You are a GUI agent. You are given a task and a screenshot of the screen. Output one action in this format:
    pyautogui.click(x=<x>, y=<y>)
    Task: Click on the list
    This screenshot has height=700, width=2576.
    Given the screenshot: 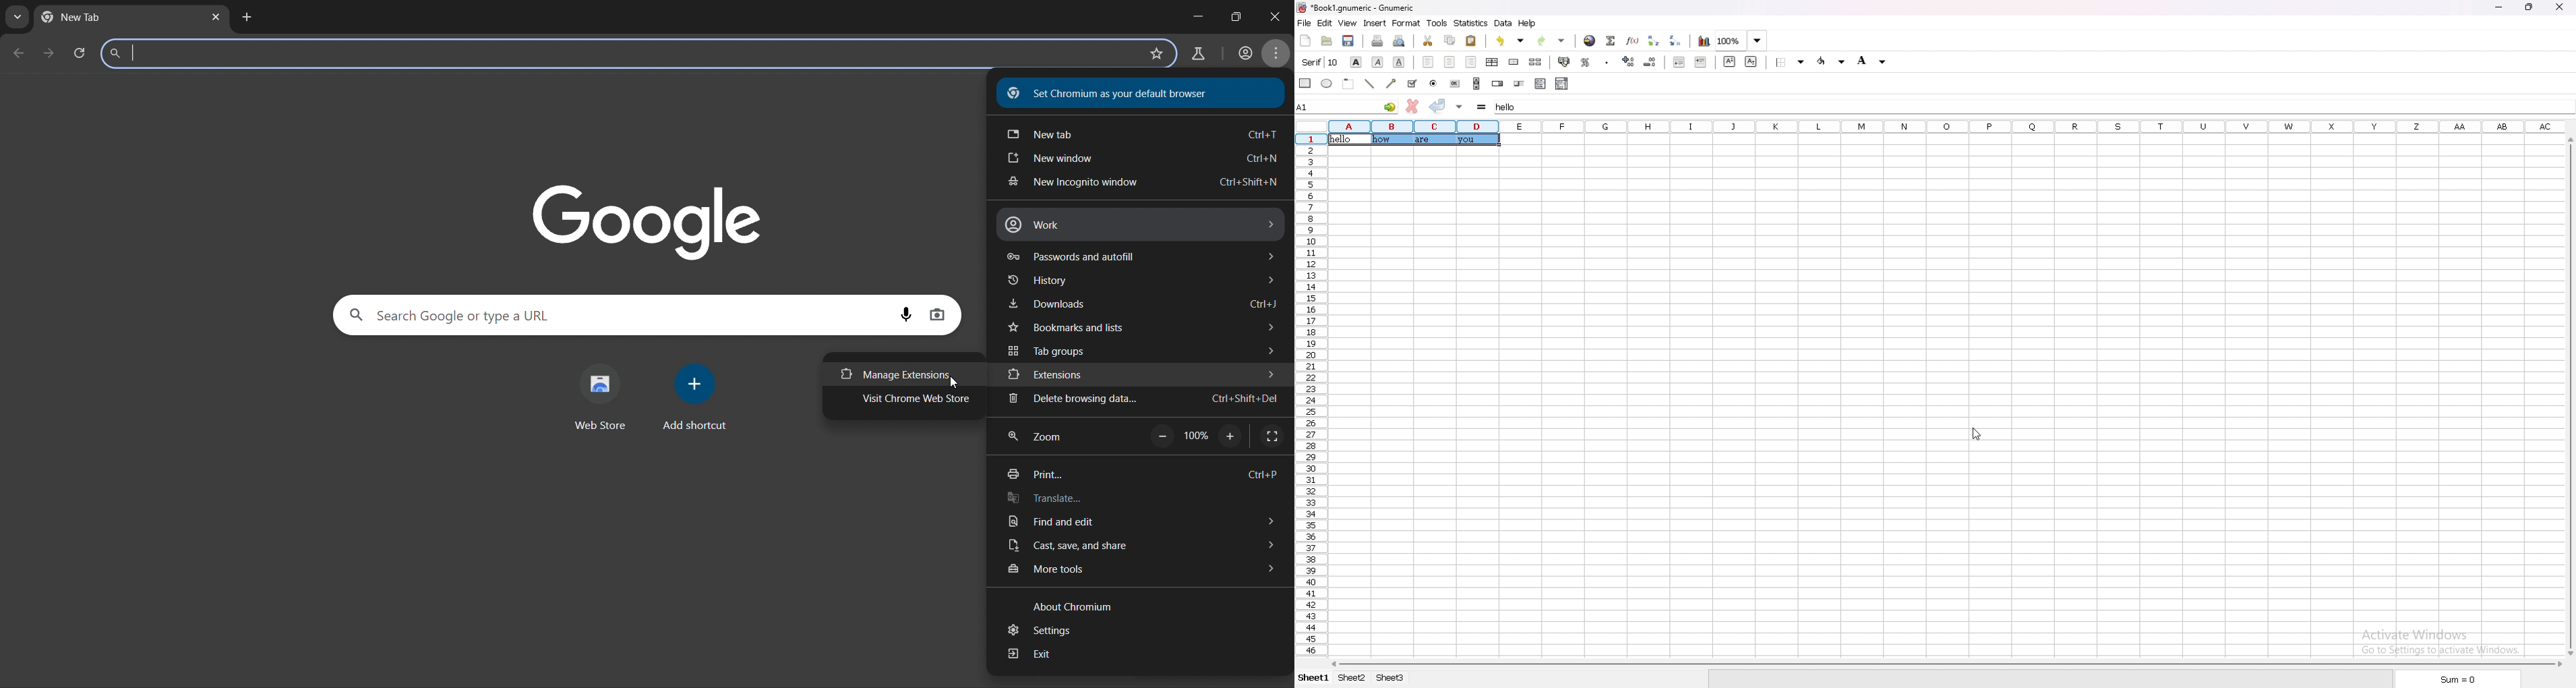 What is the action you would take?
    pyautogui.click(x=1540, y=84)
    